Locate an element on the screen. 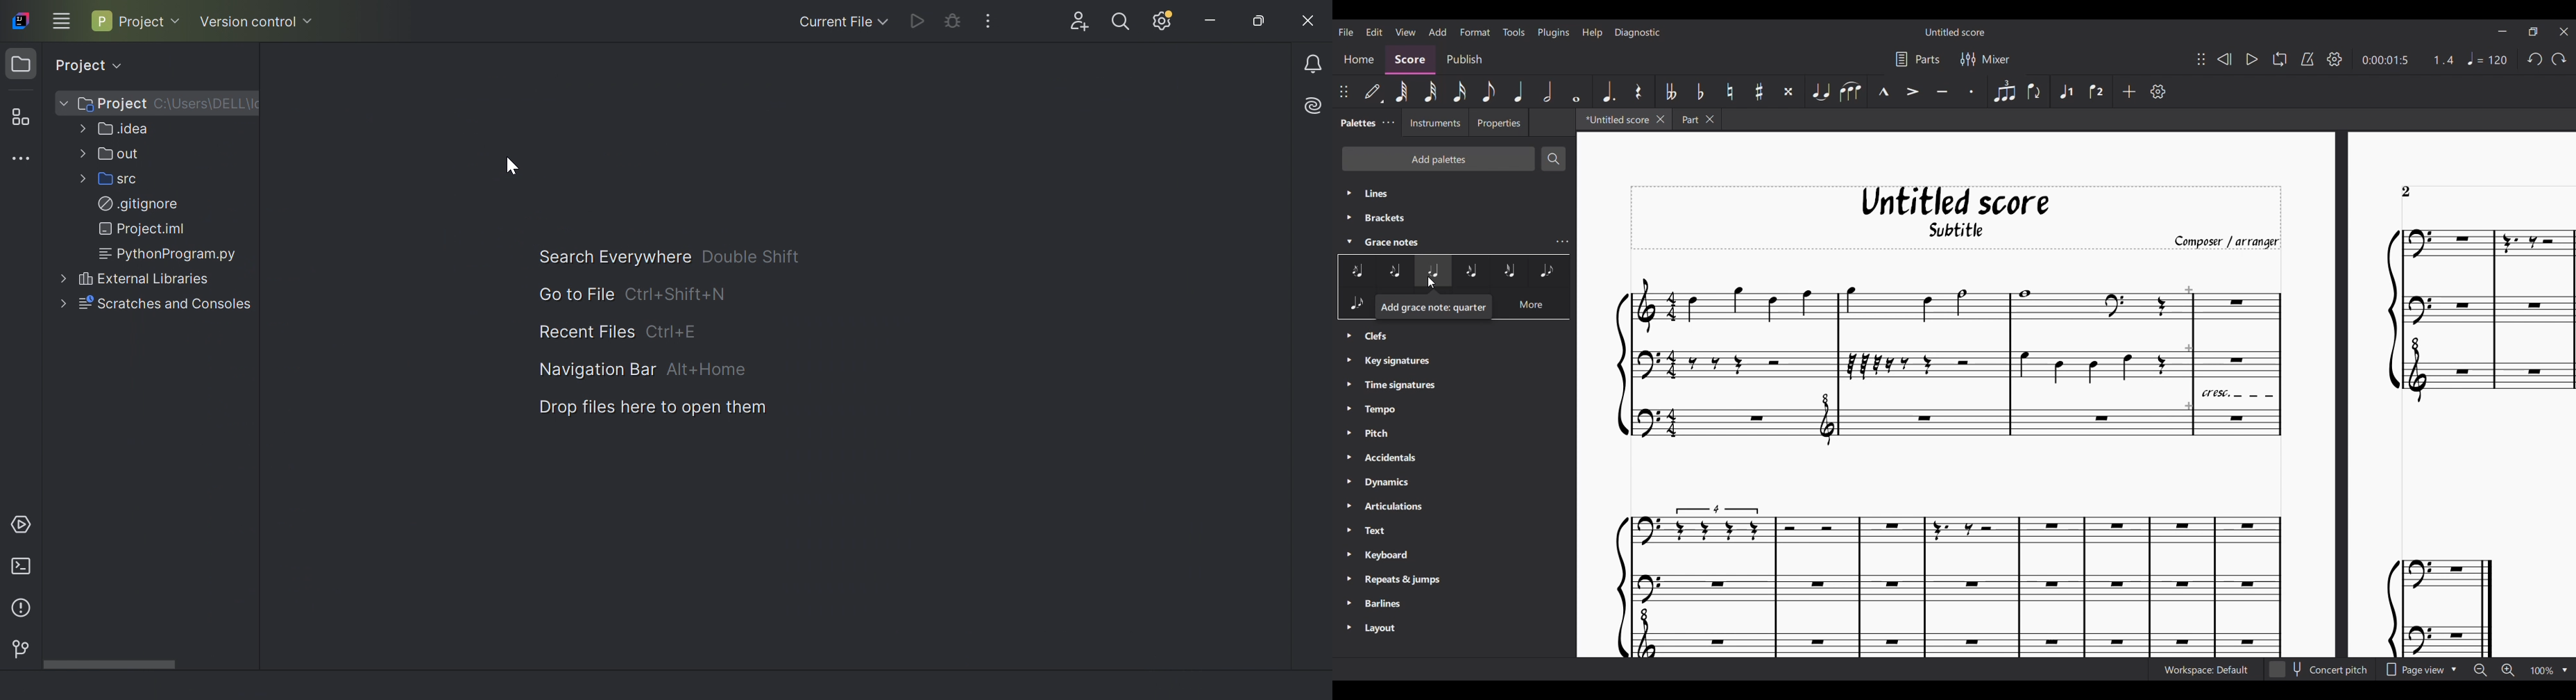 This screenshot has height=700, width=2576. out is located at coordinates (112, 154).